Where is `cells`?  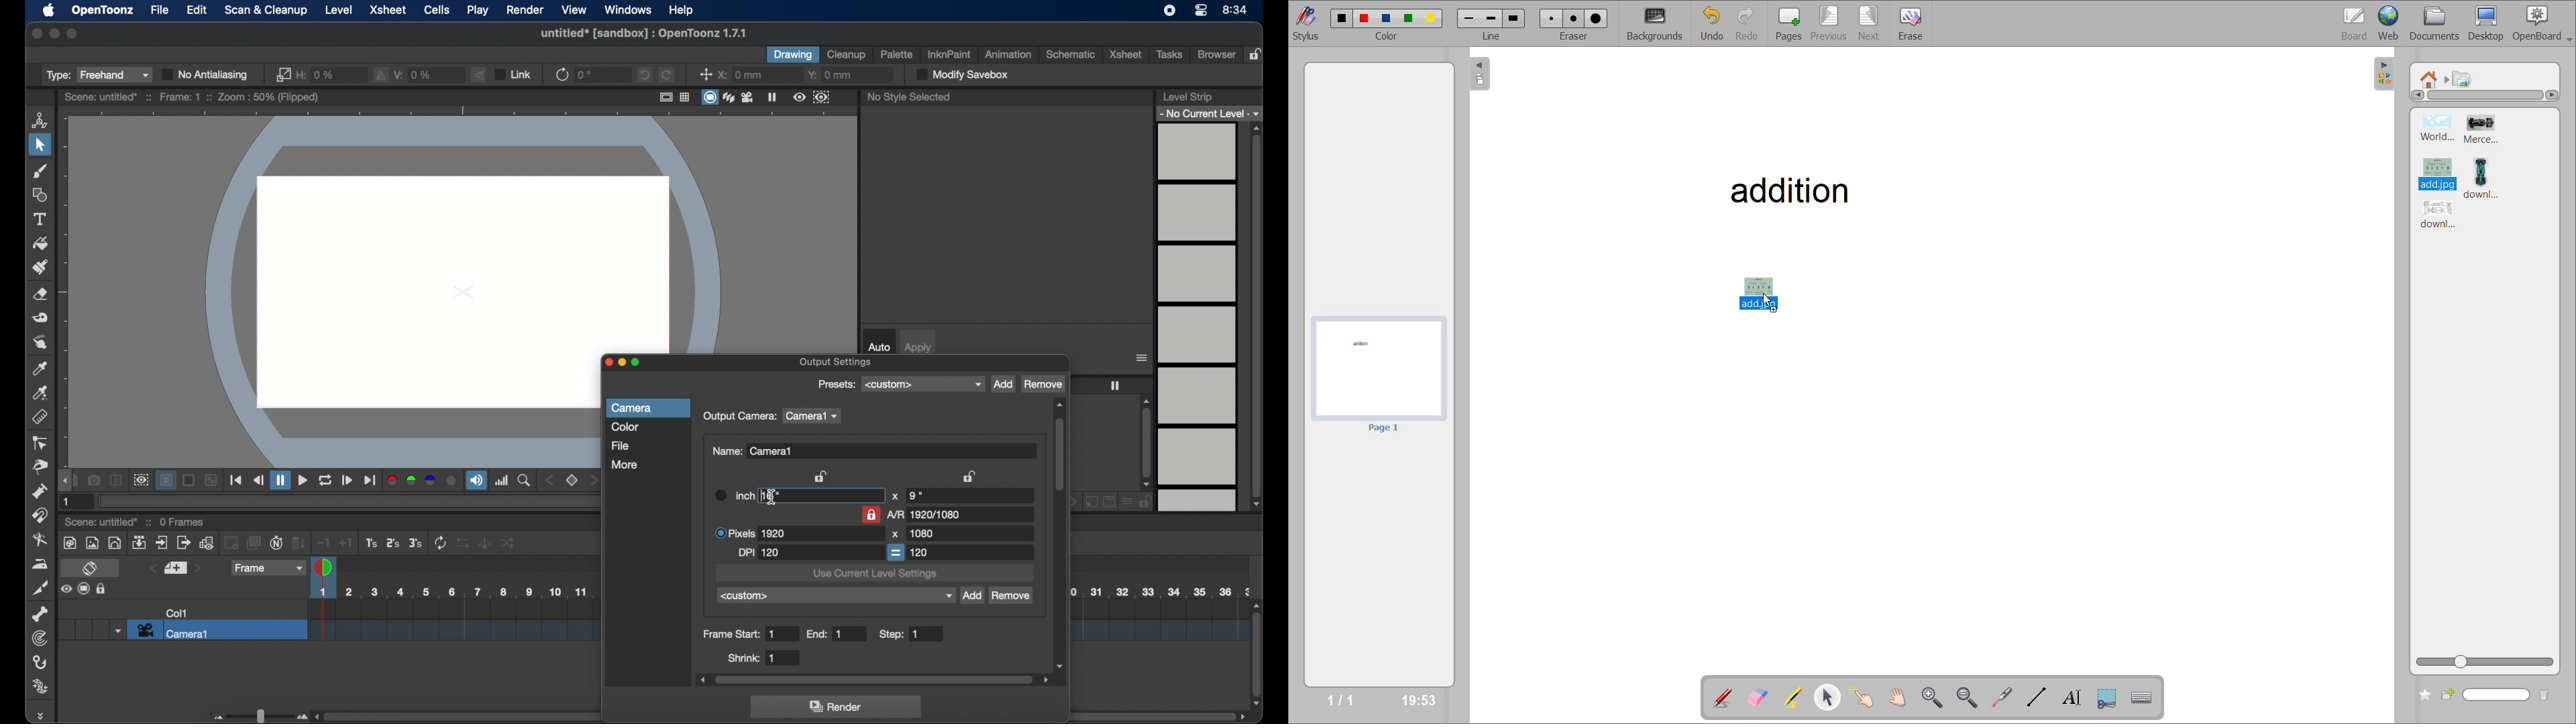
cells is located at coordinates (436, 9).